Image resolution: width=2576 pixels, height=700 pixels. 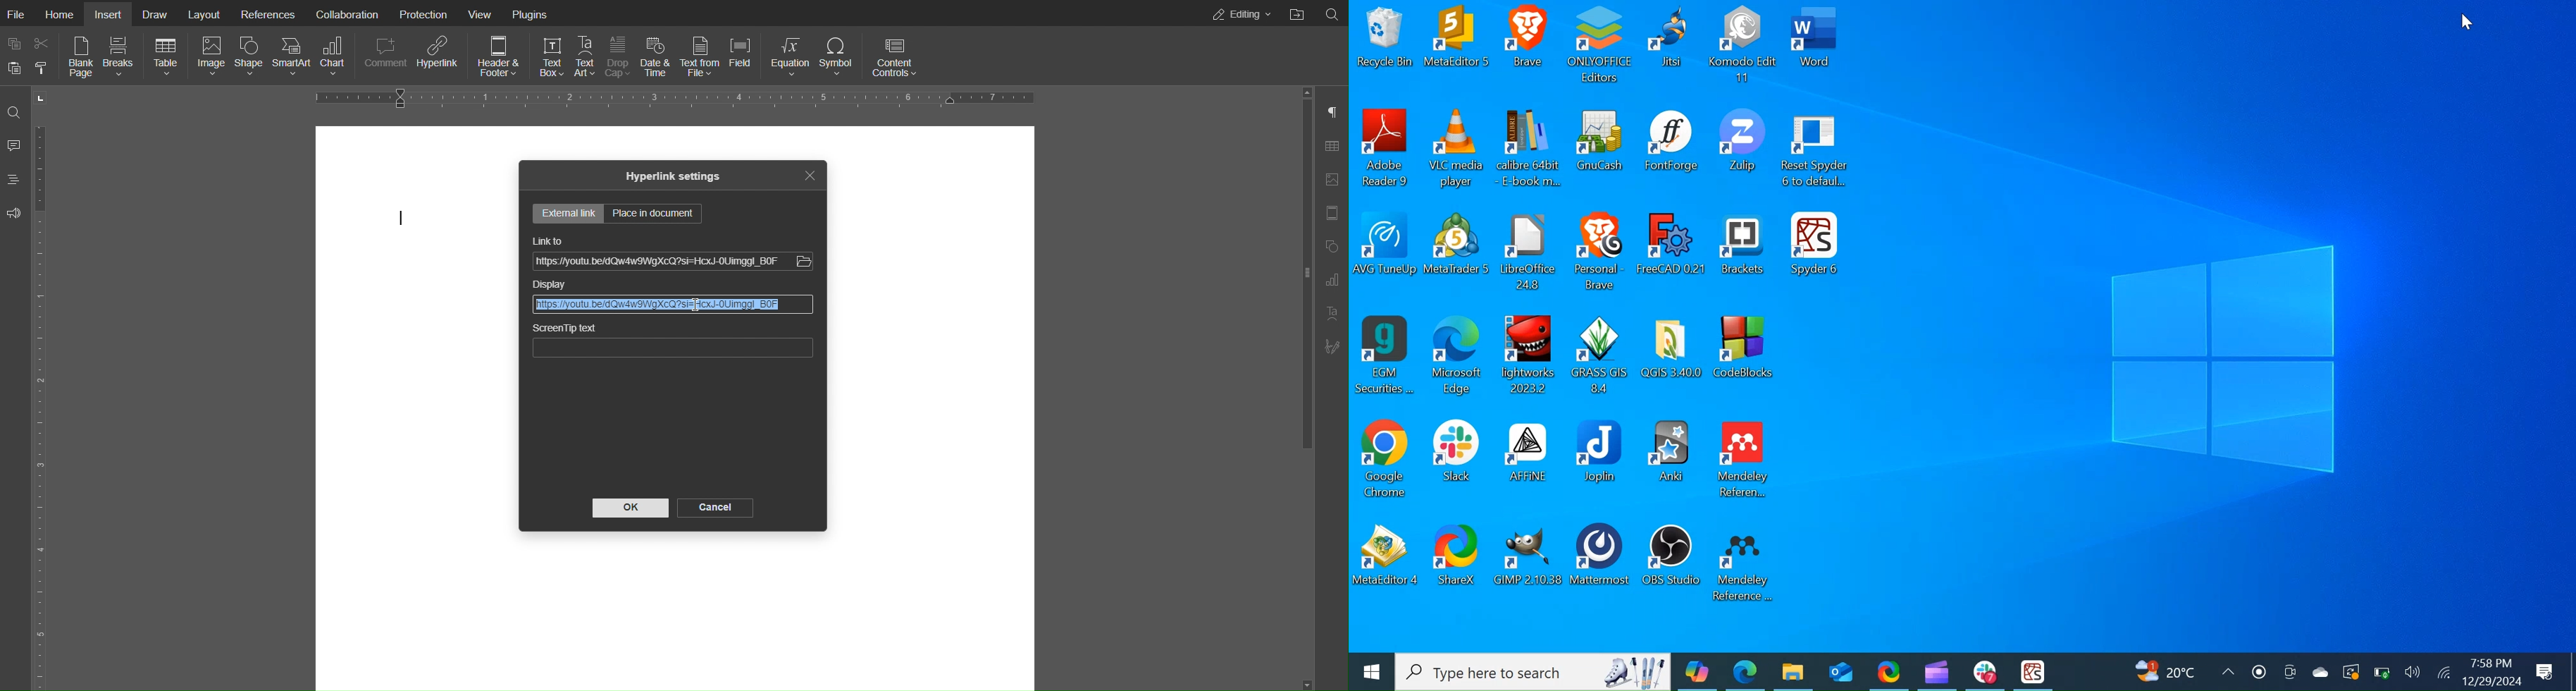 I want to click on Header Footer, so click(x=1331, y=215).